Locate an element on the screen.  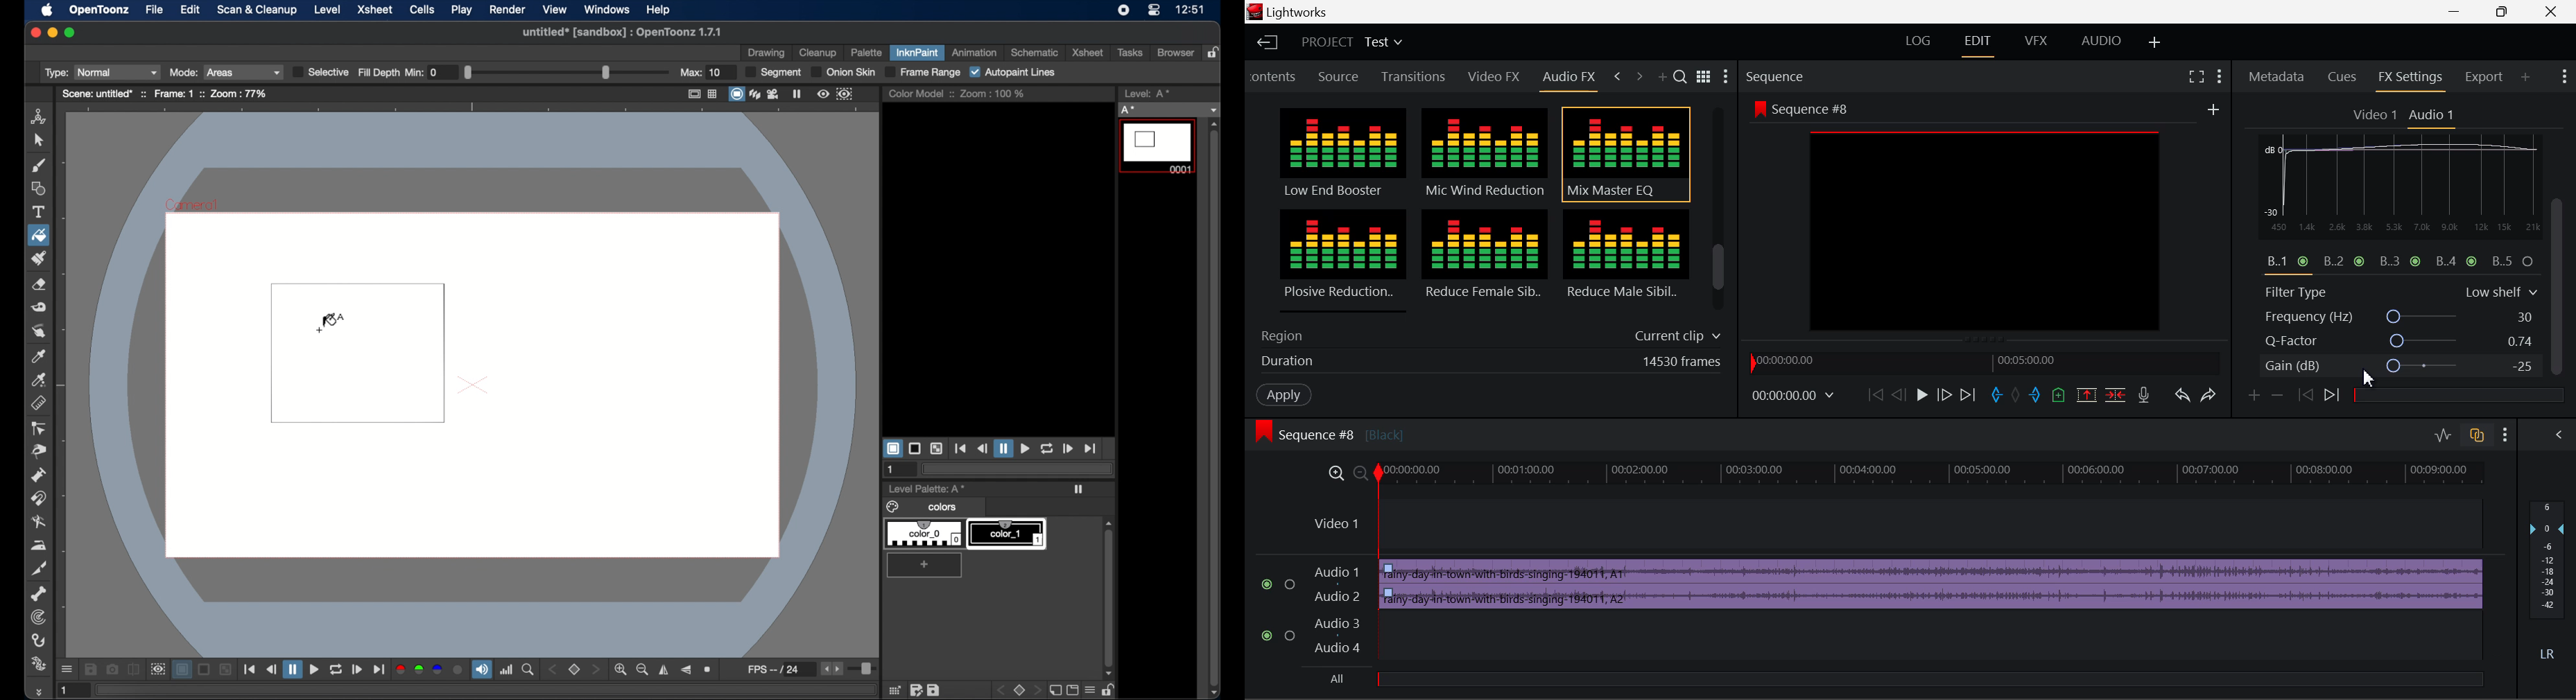
All is located at coordinates (1344, 678).